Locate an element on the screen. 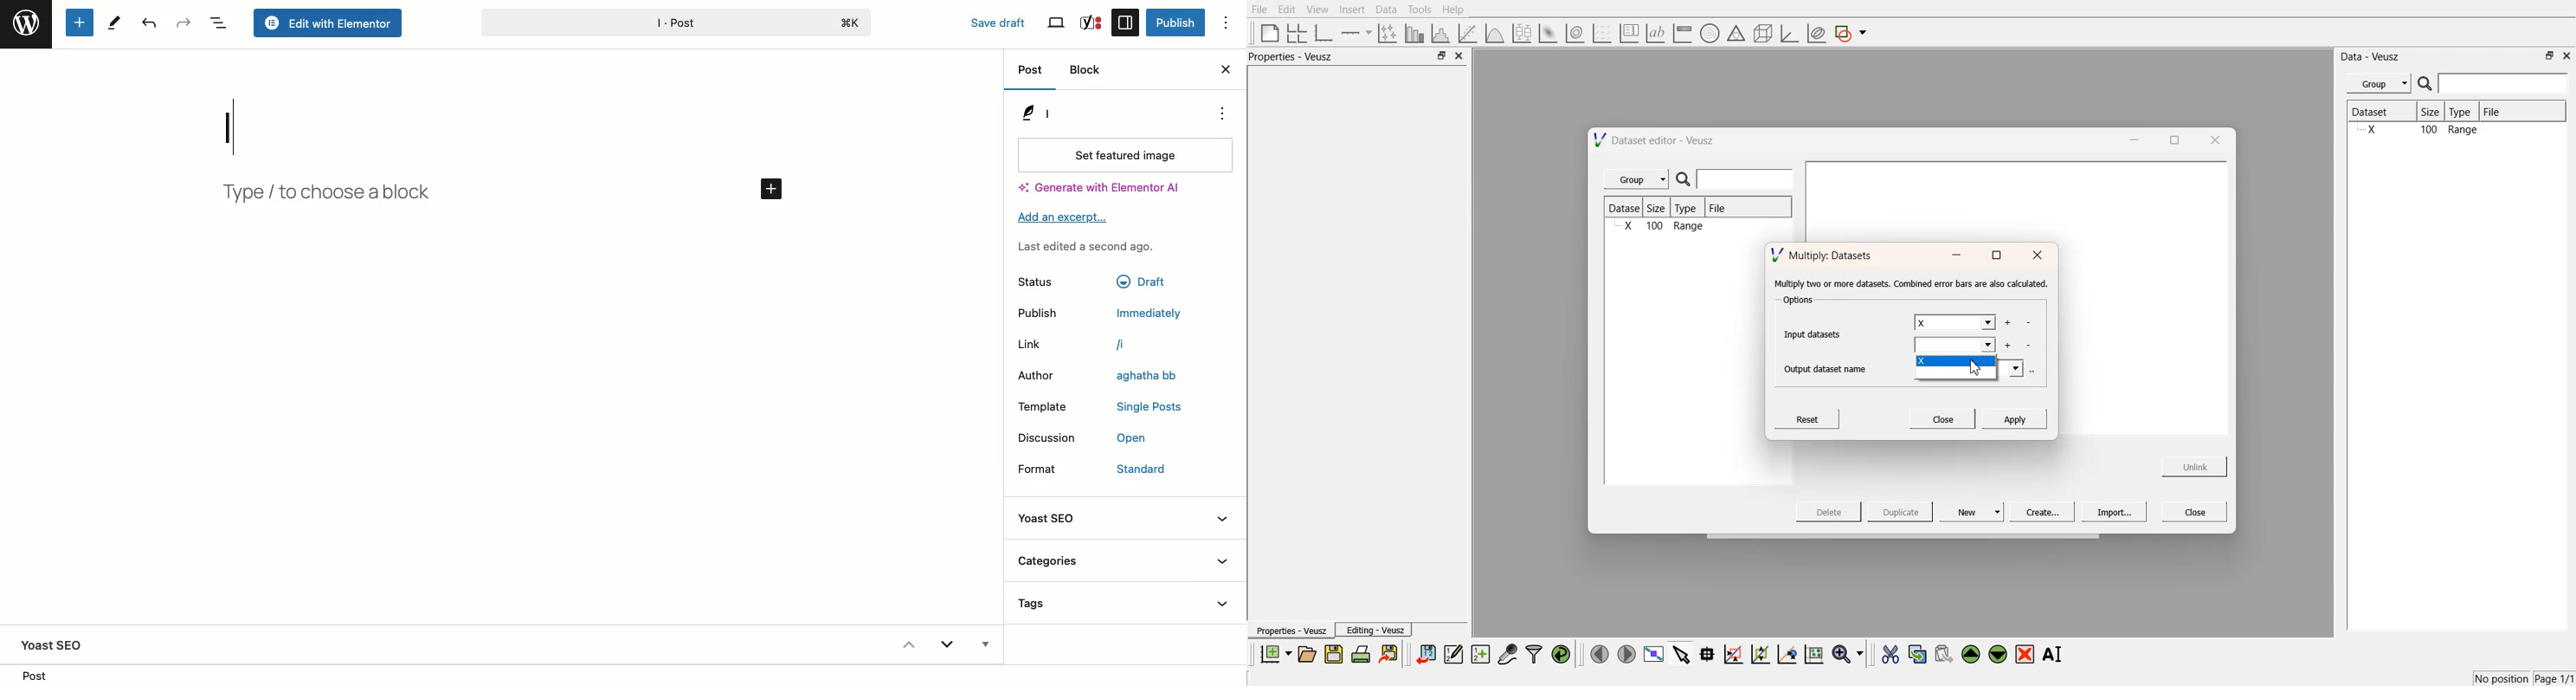  copy the selected widgets is located at coordinates (1917, 653).